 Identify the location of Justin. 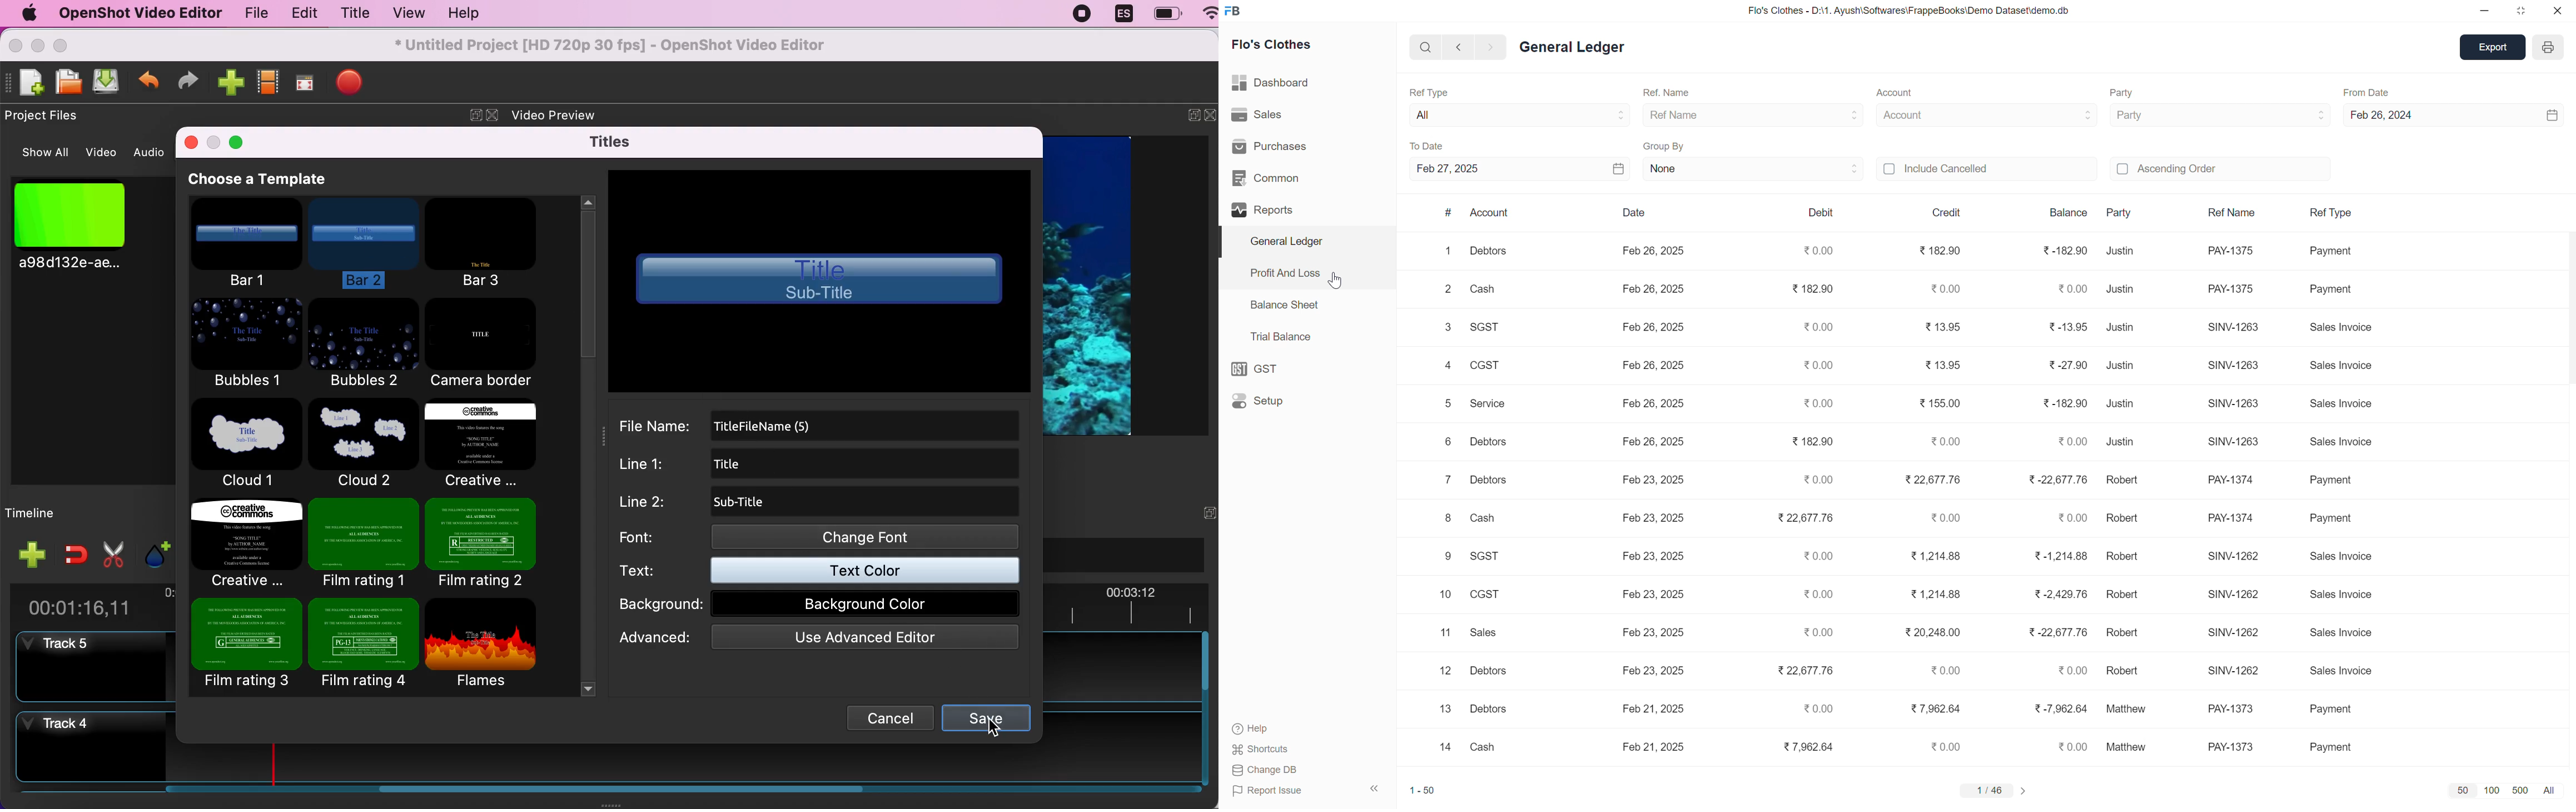
(2119, 367).